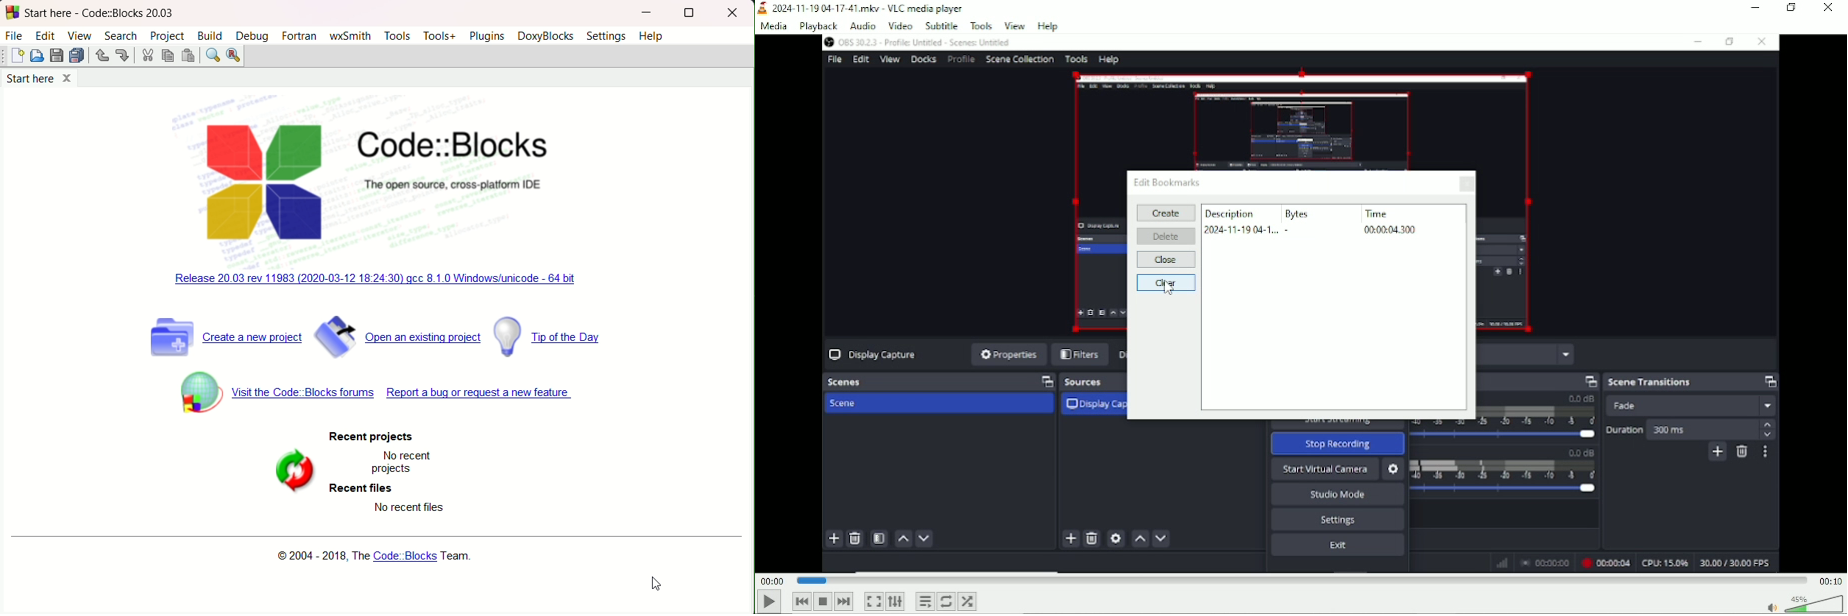 The height and width of the screenshot is (616, 1848). Describe the element at coordinates (946, 601) in the screenshot. I see `Toggle between loop all, loop one and no loop` at that location.